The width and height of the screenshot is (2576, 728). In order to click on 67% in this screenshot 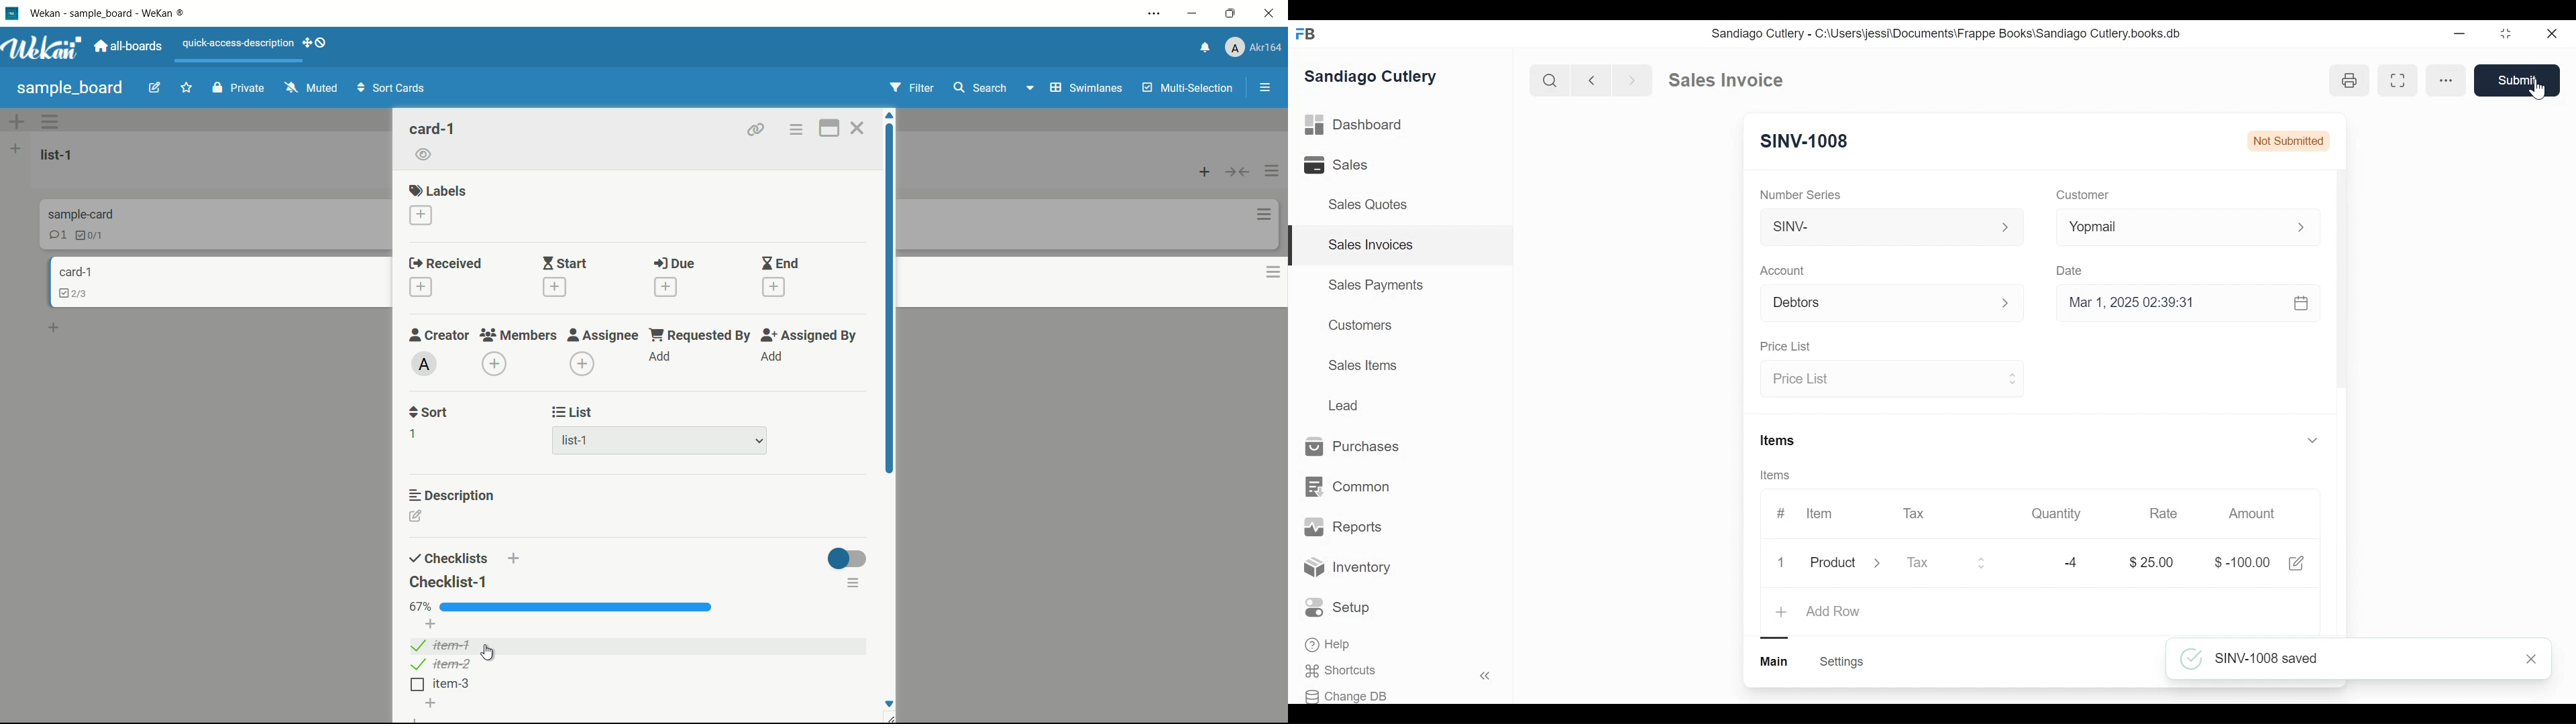, I will do `click(421, 607)`.